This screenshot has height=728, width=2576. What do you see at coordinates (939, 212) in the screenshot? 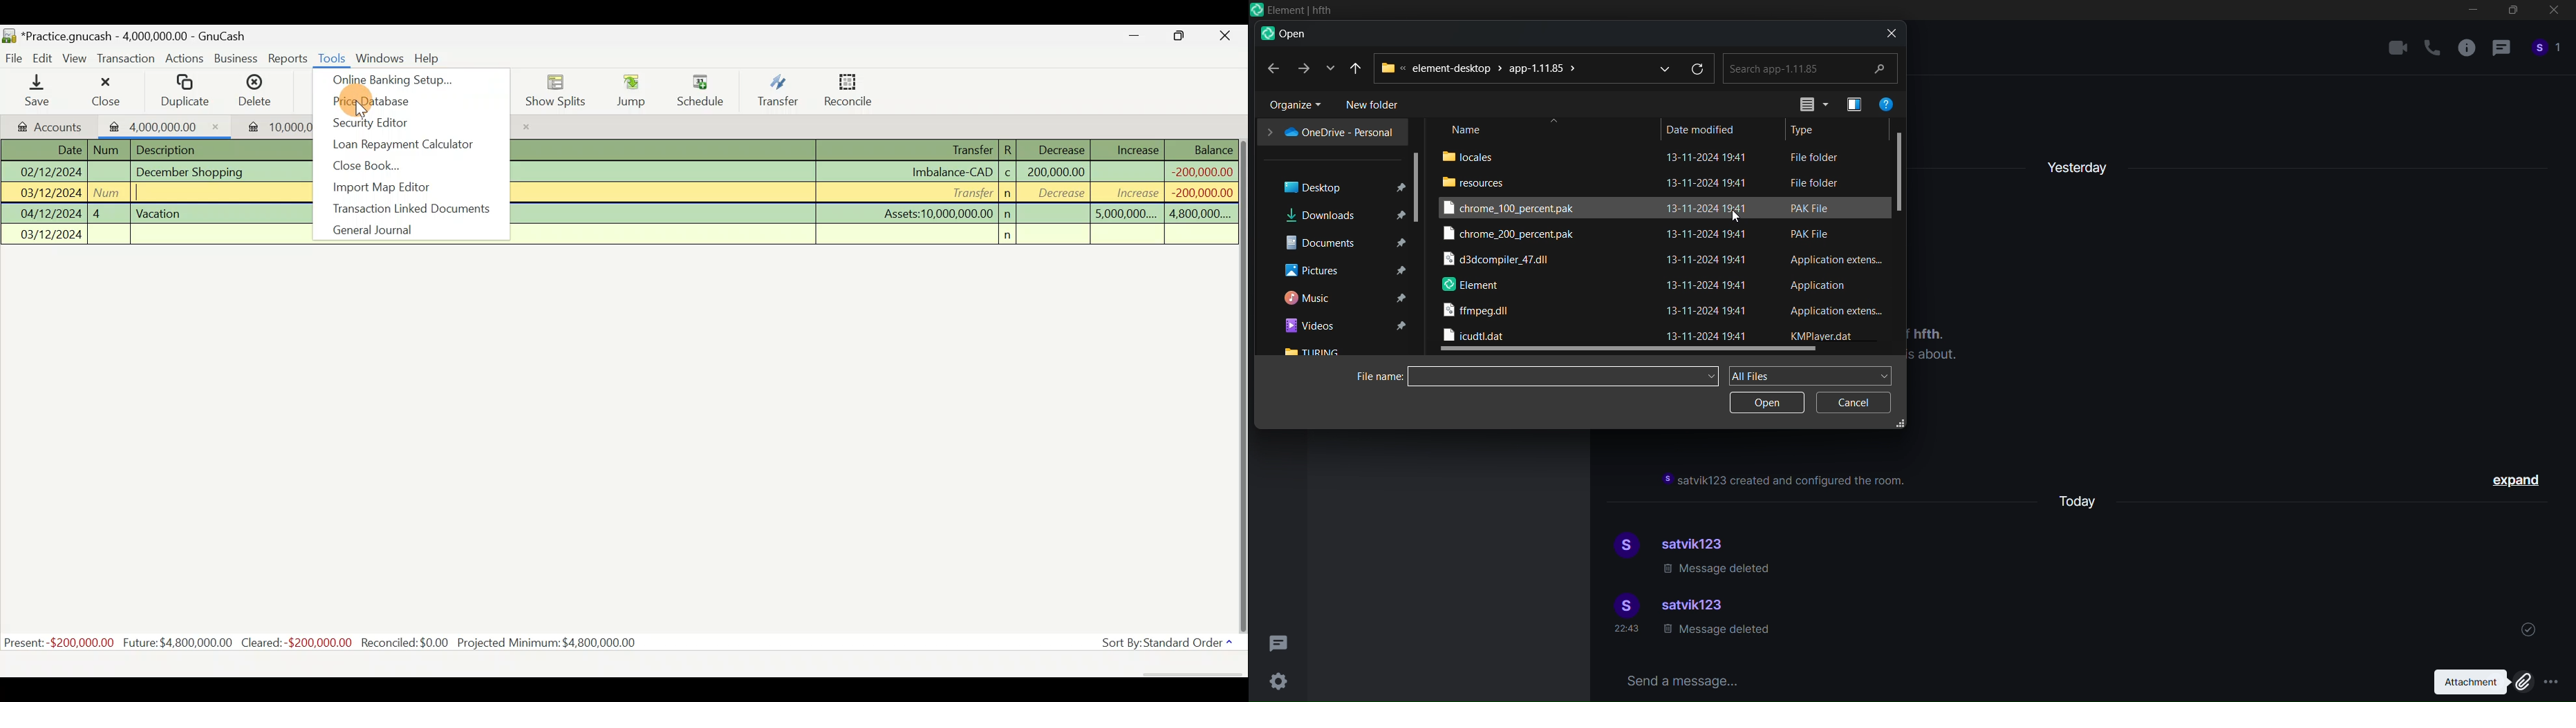
I see `Assets:10,000,000.00` at bounding box center [939, 212].